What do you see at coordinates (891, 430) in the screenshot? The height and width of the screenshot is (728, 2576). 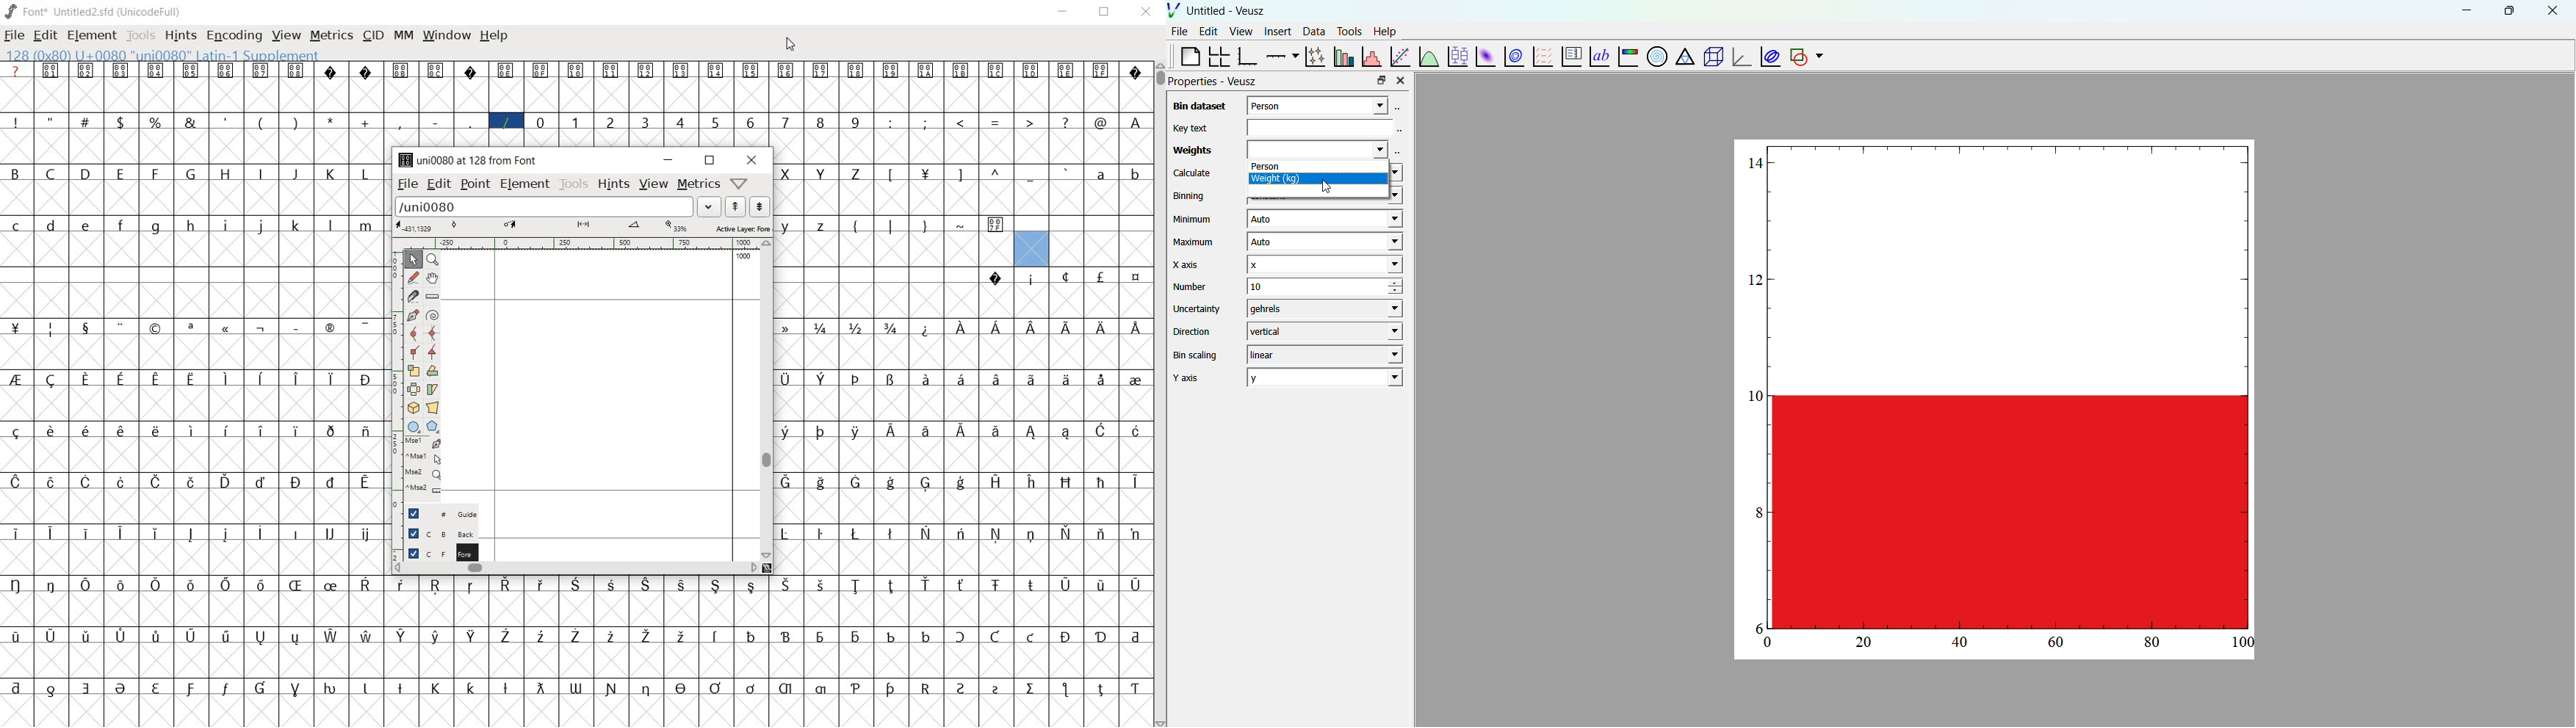 I see `glyph` at bounding box center [891, 430].